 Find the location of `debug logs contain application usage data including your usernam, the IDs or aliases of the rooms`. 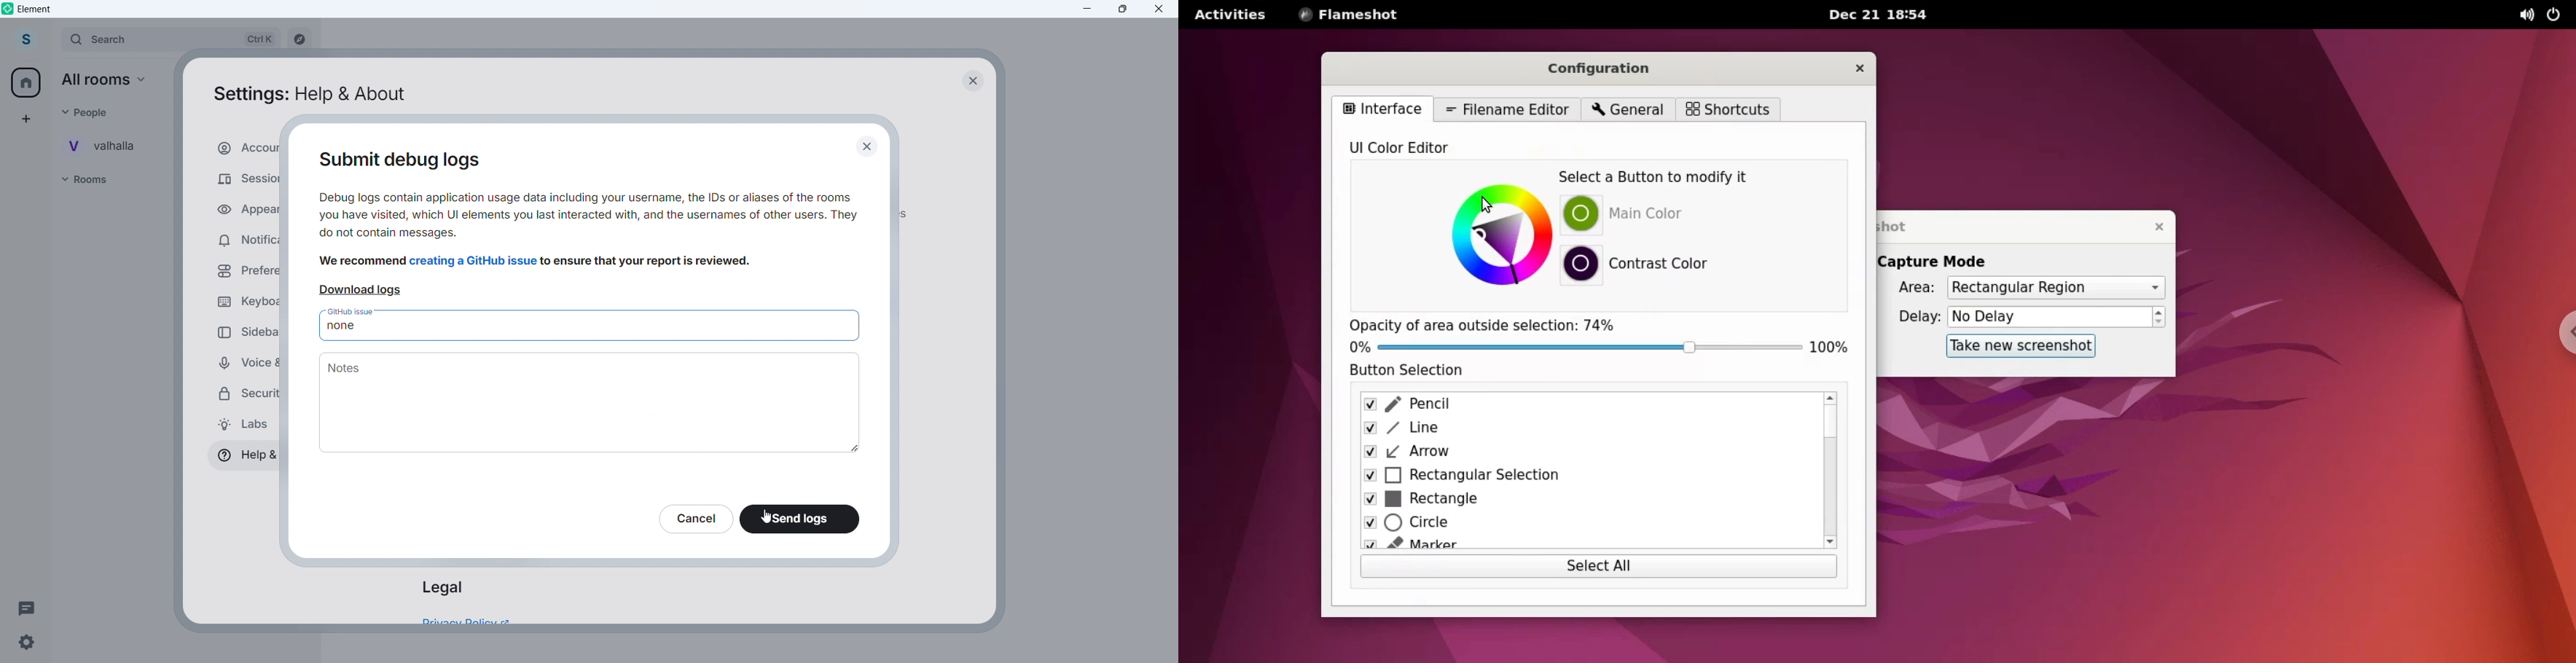

debug logs contain application usage data including your usernam, the IDs or aliases of the rooms is located at coordinates (588, 198).